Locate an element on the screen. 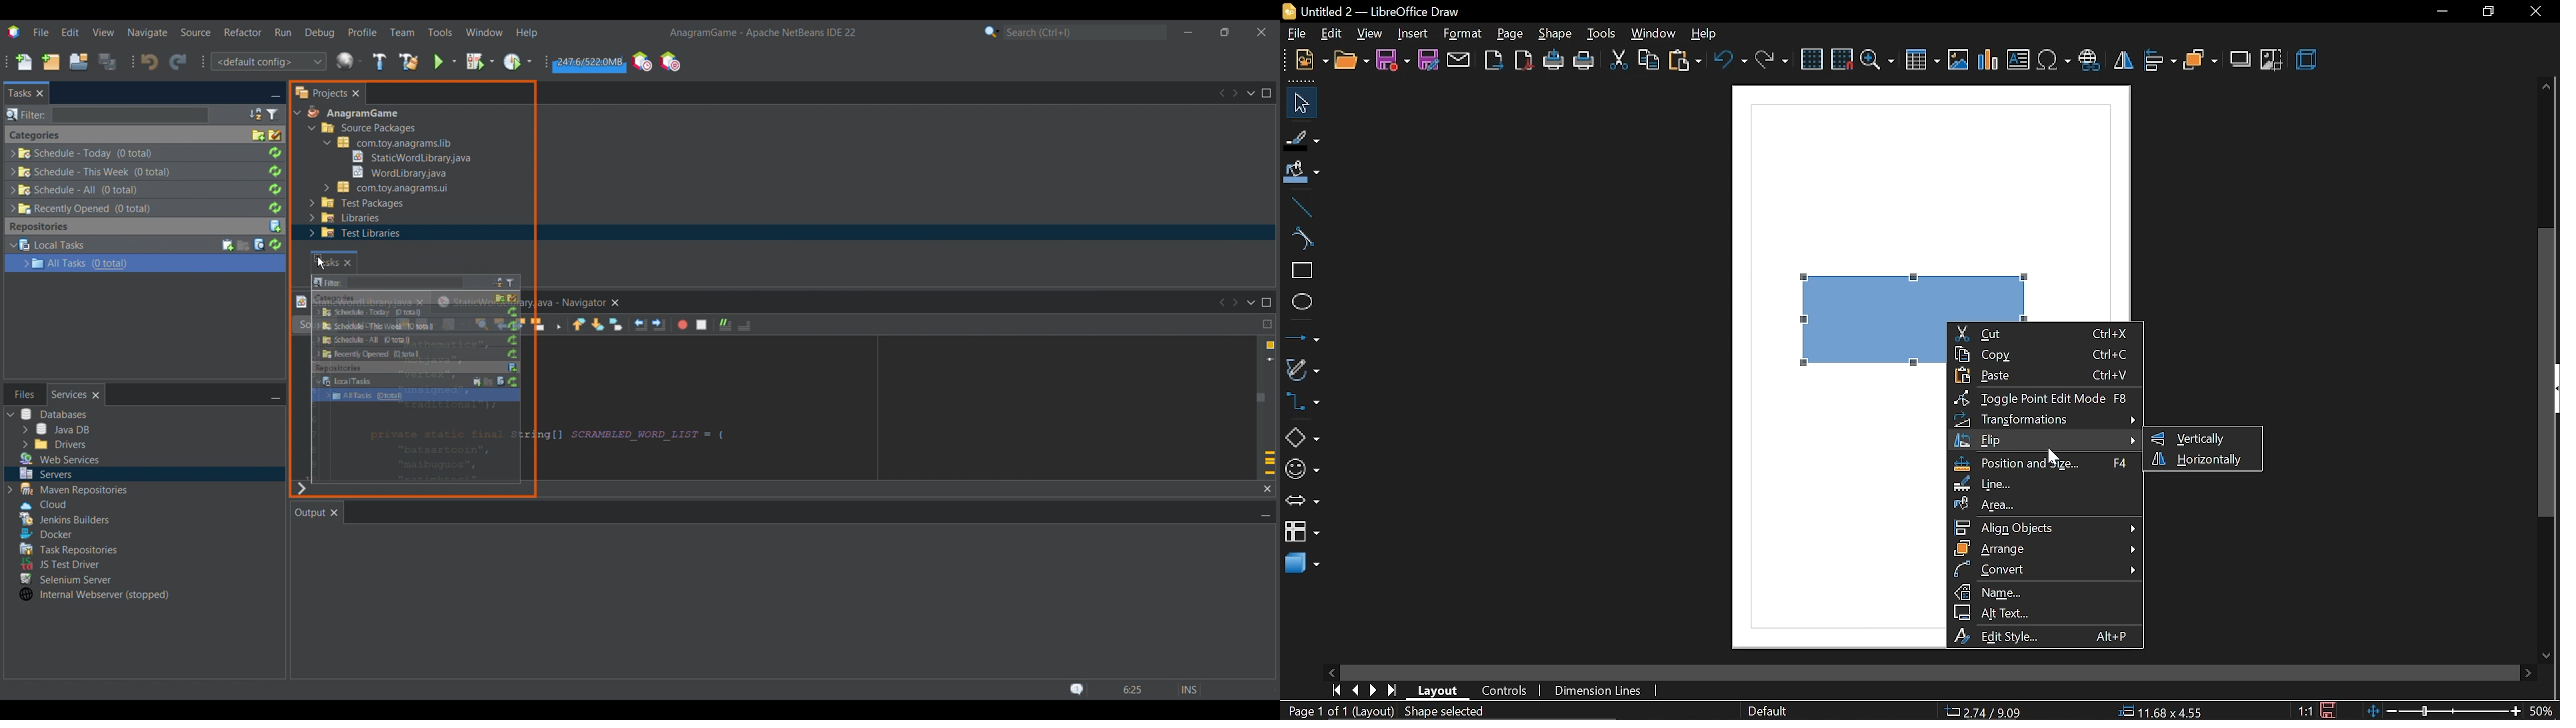 The image size is (2576, 728). change zoom is located at coordinates (2443, 712).